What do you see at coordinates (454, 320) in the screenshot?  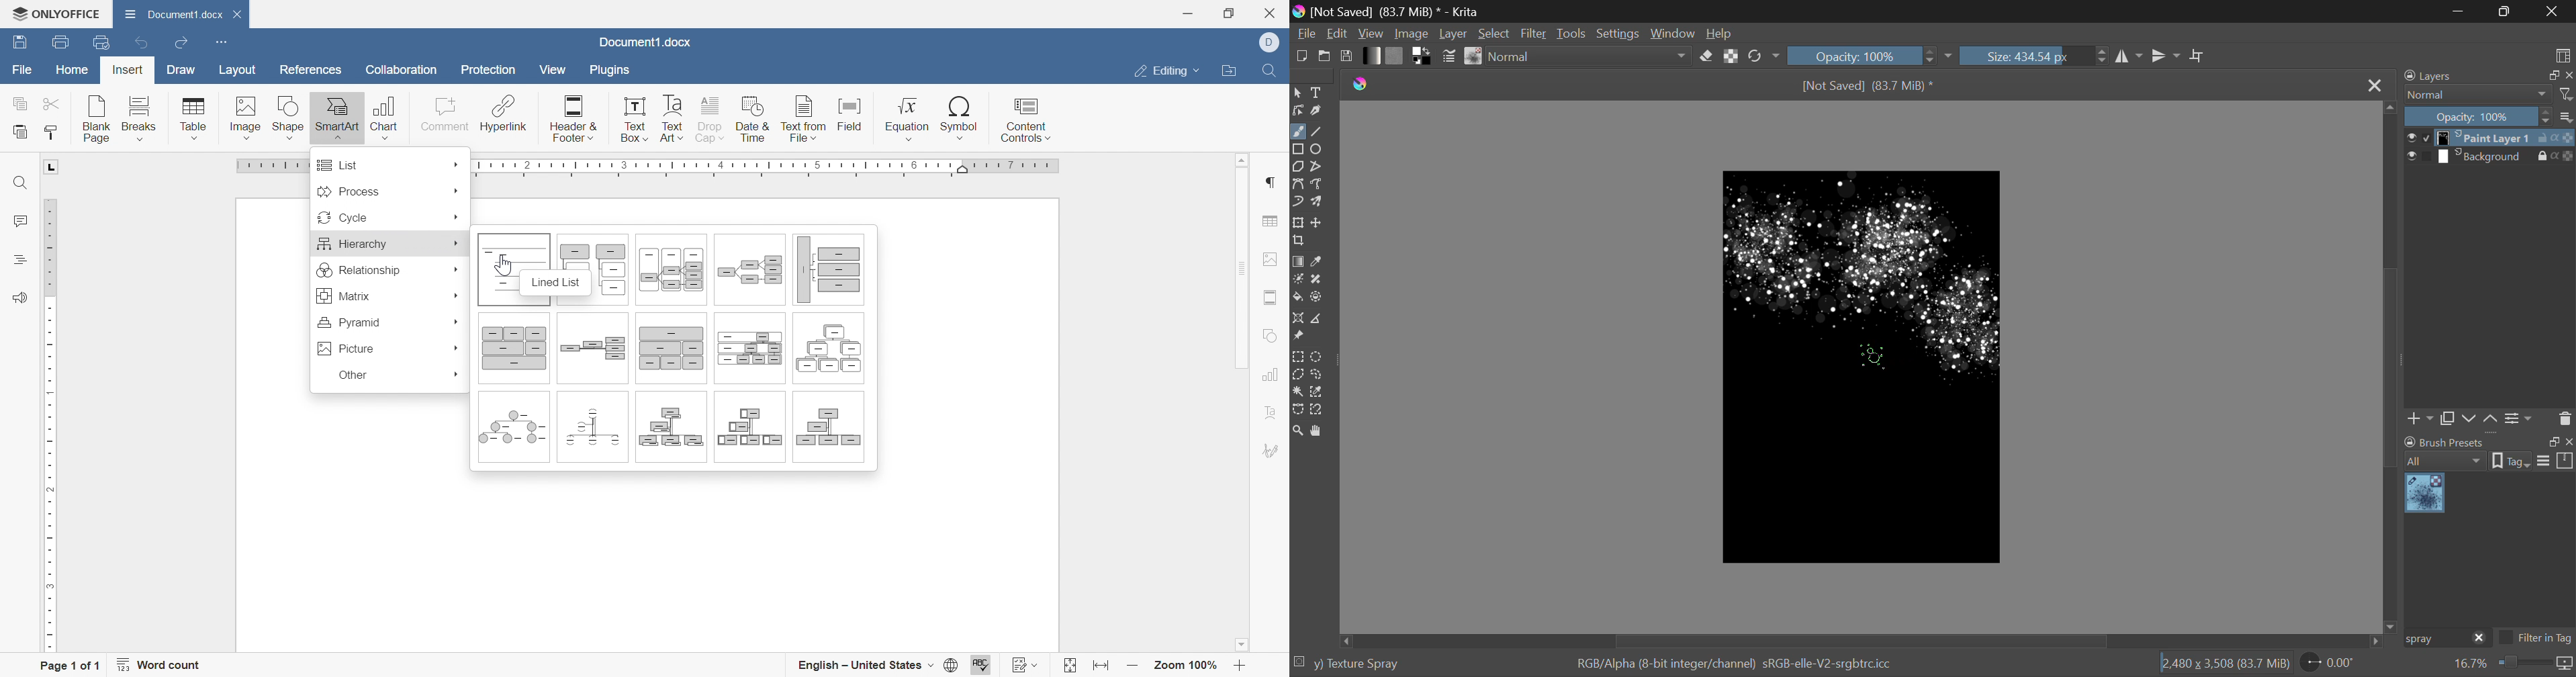 I see `More` at bounding box center [454, 320].